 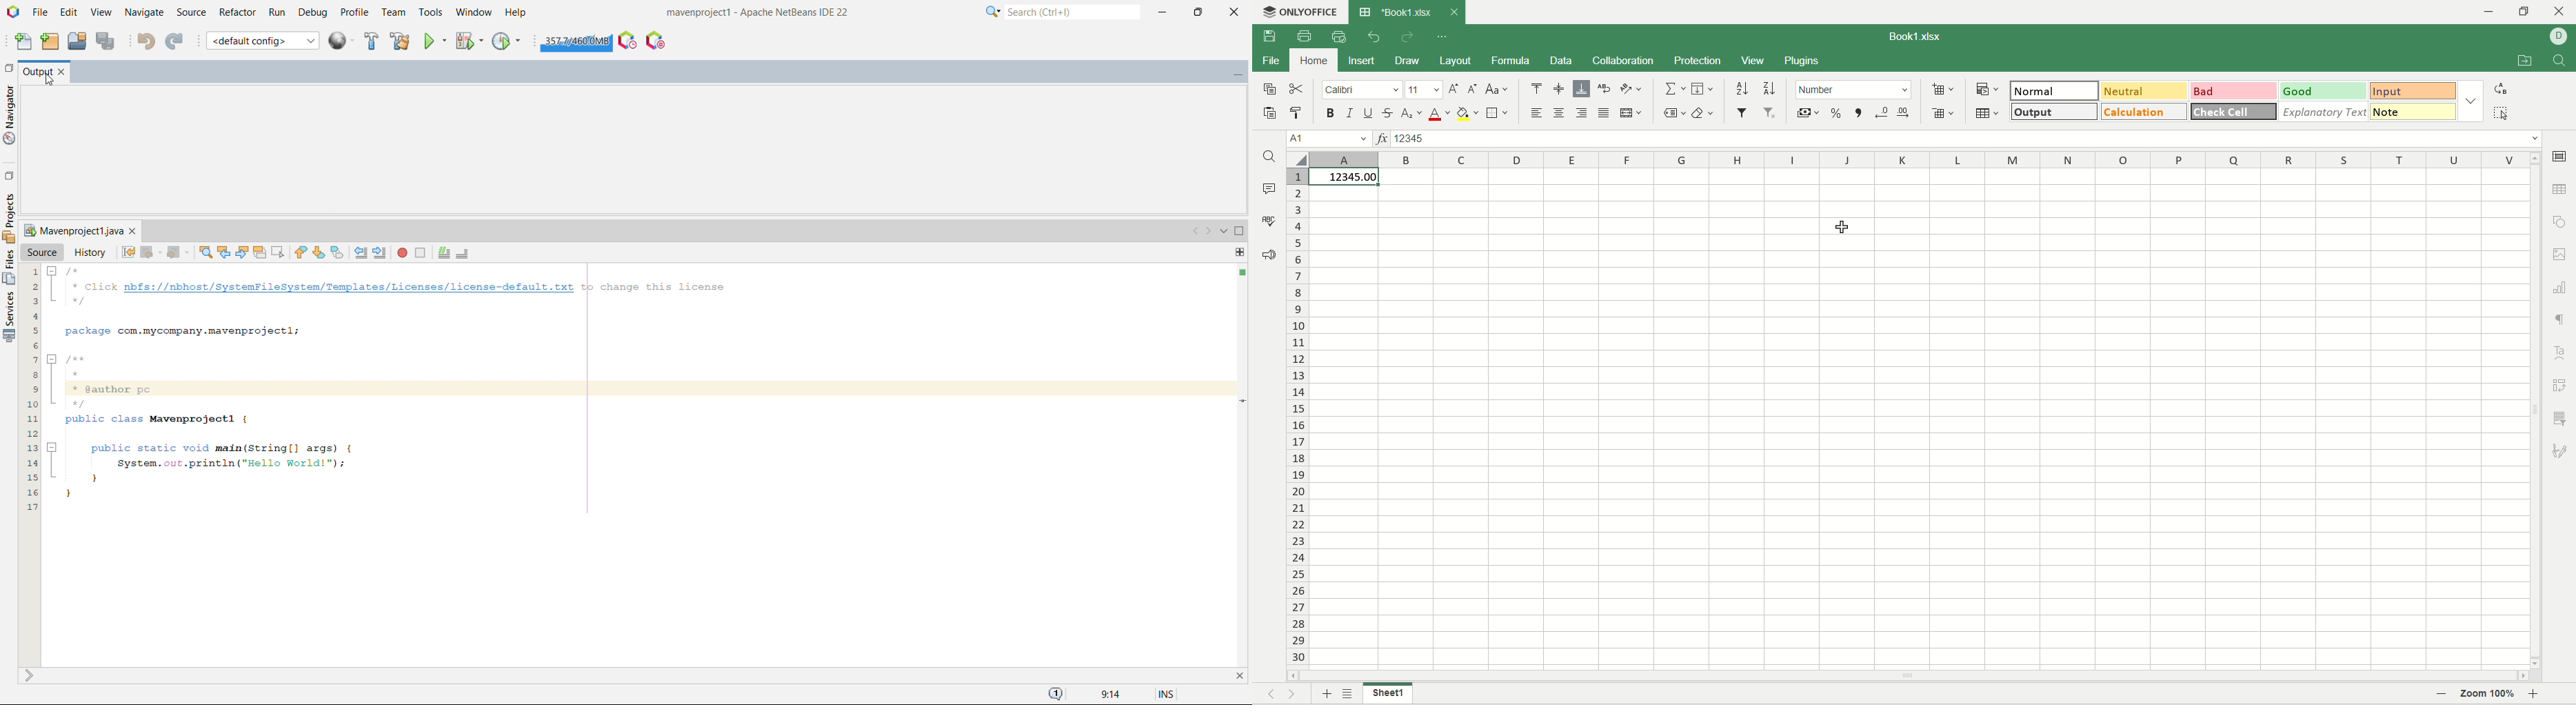 What do you see at coordinates (1836, 116) in the screenshot?
I see `percent style` at bounding box center [1836, 116].